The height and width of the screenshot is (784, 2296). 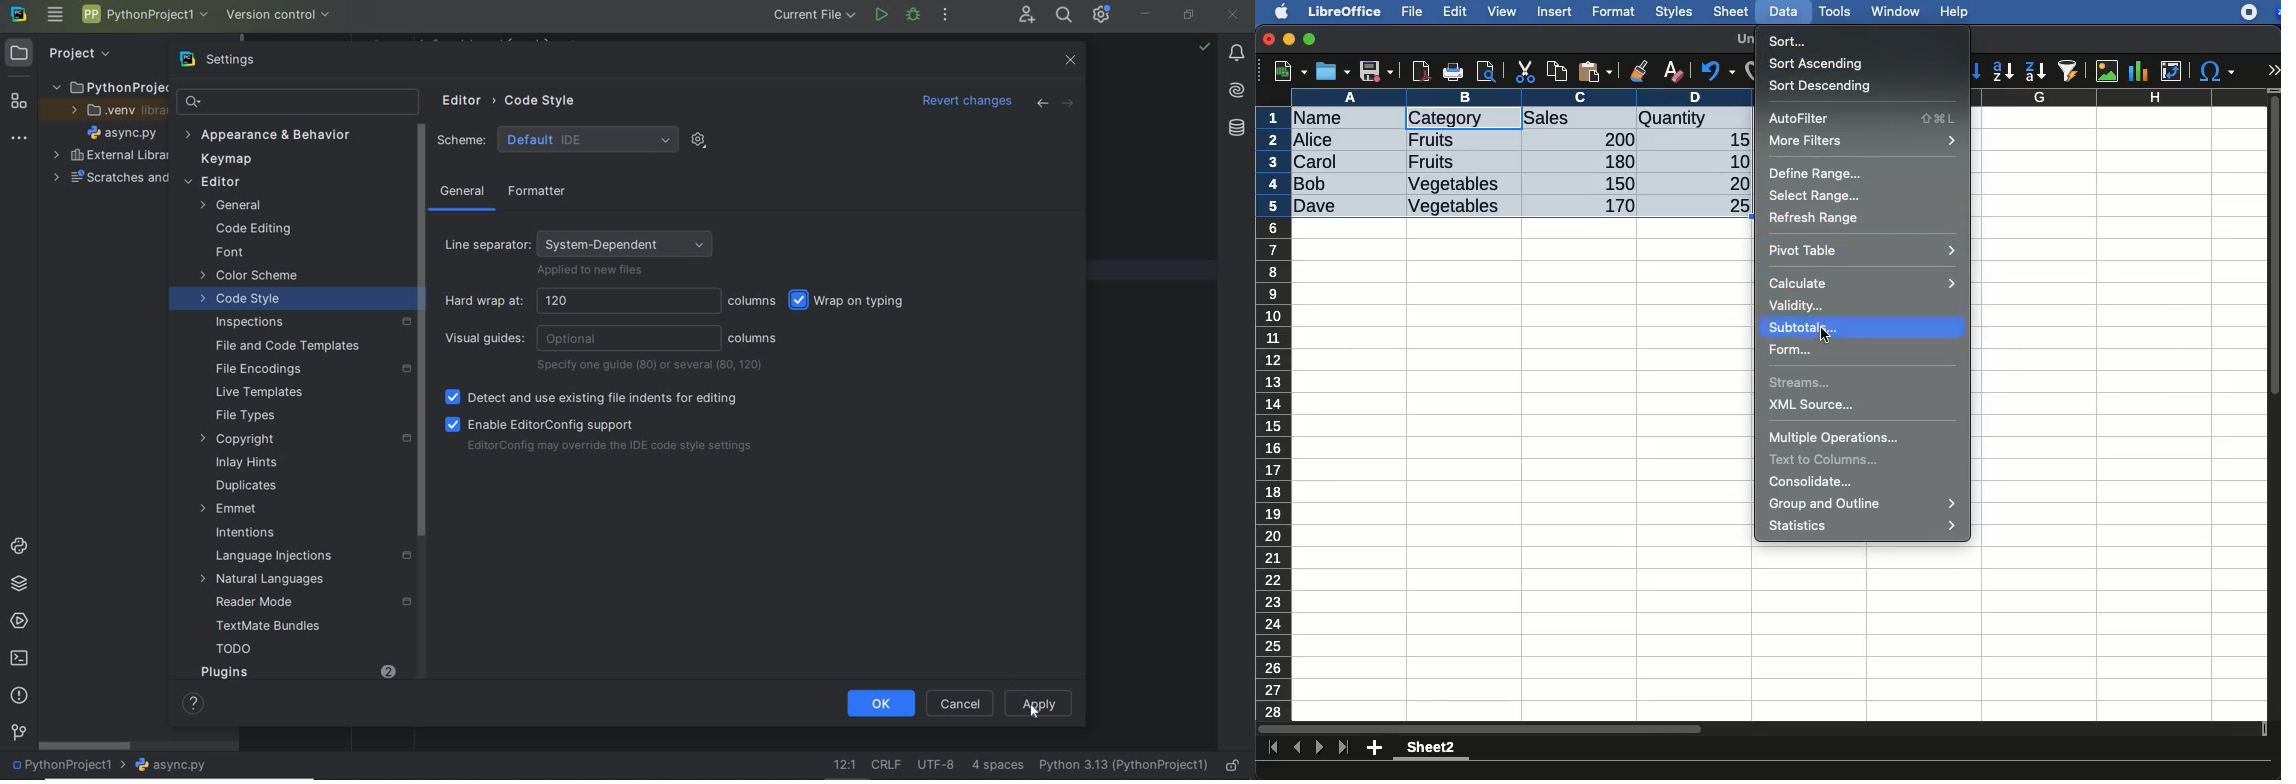 What do you see at coordinates (1893, 11) in the screenshot?
I see `window` at bounding box center [1893, 11].